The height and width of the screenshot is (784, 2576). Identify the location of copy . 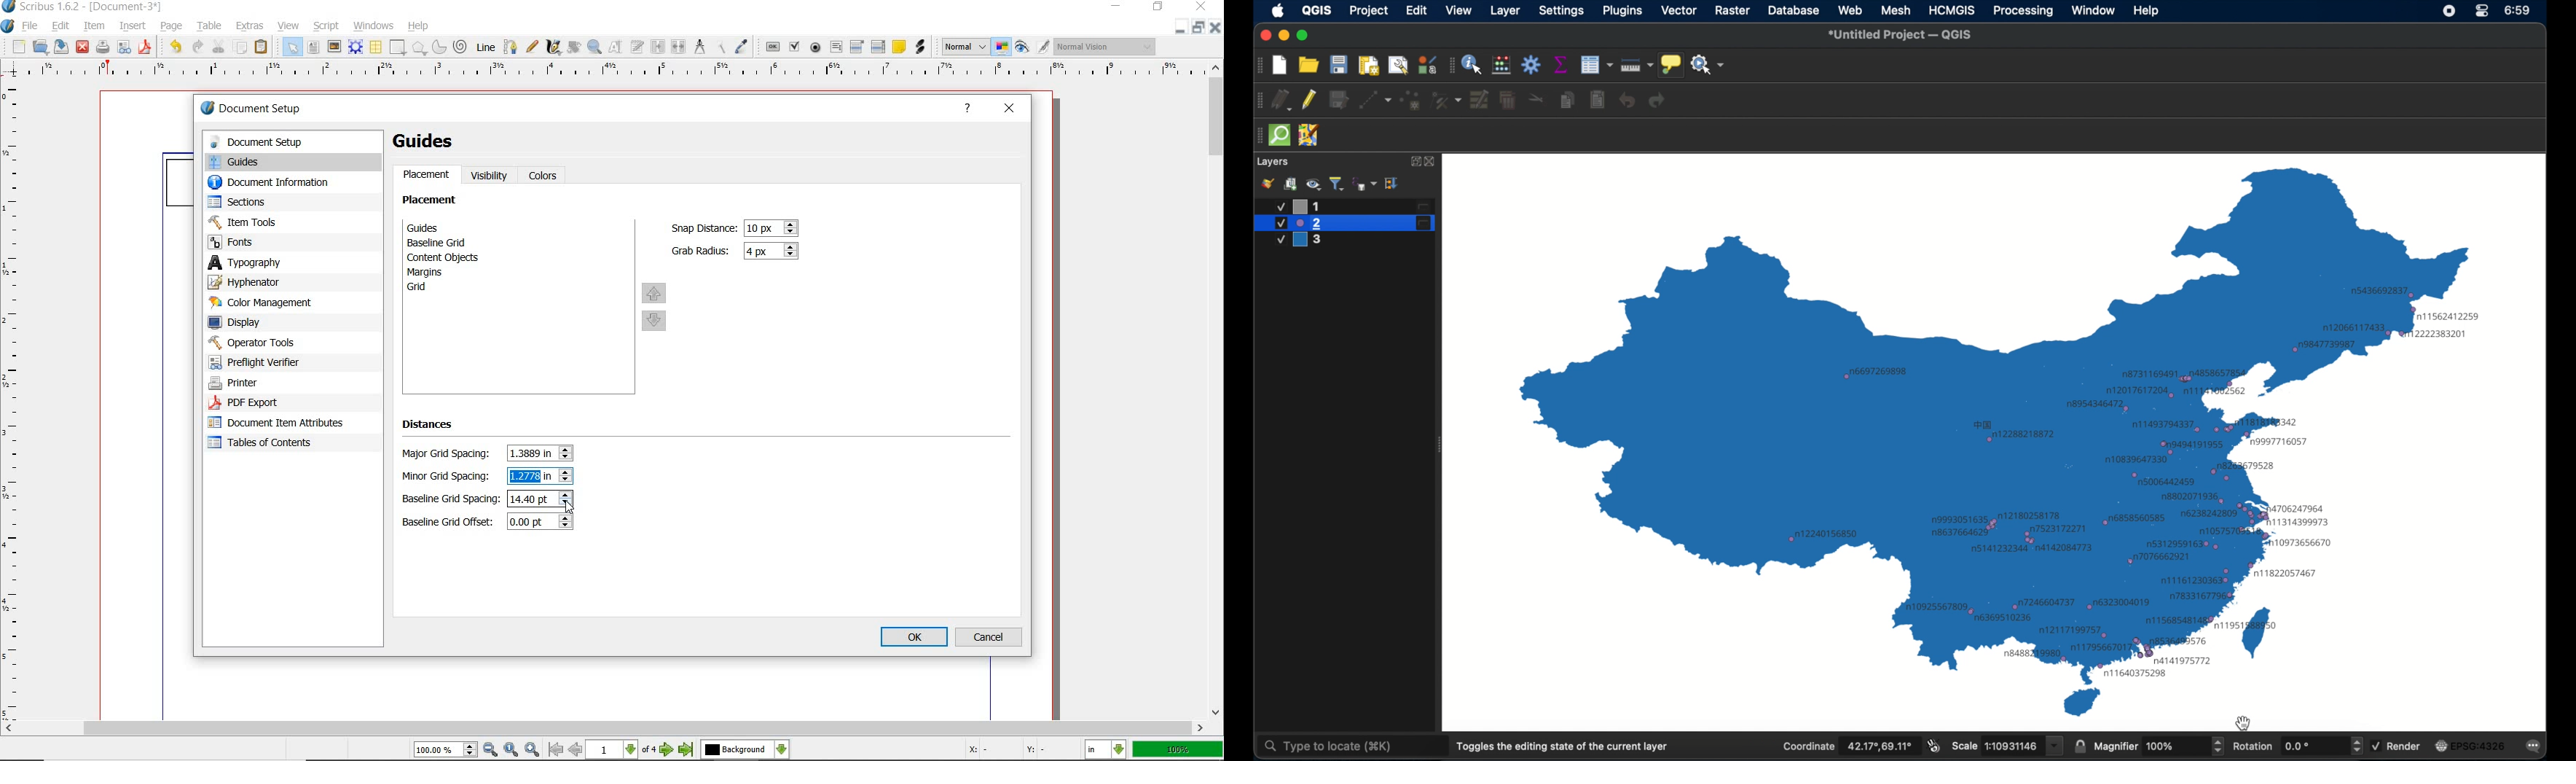
(1568, 100).